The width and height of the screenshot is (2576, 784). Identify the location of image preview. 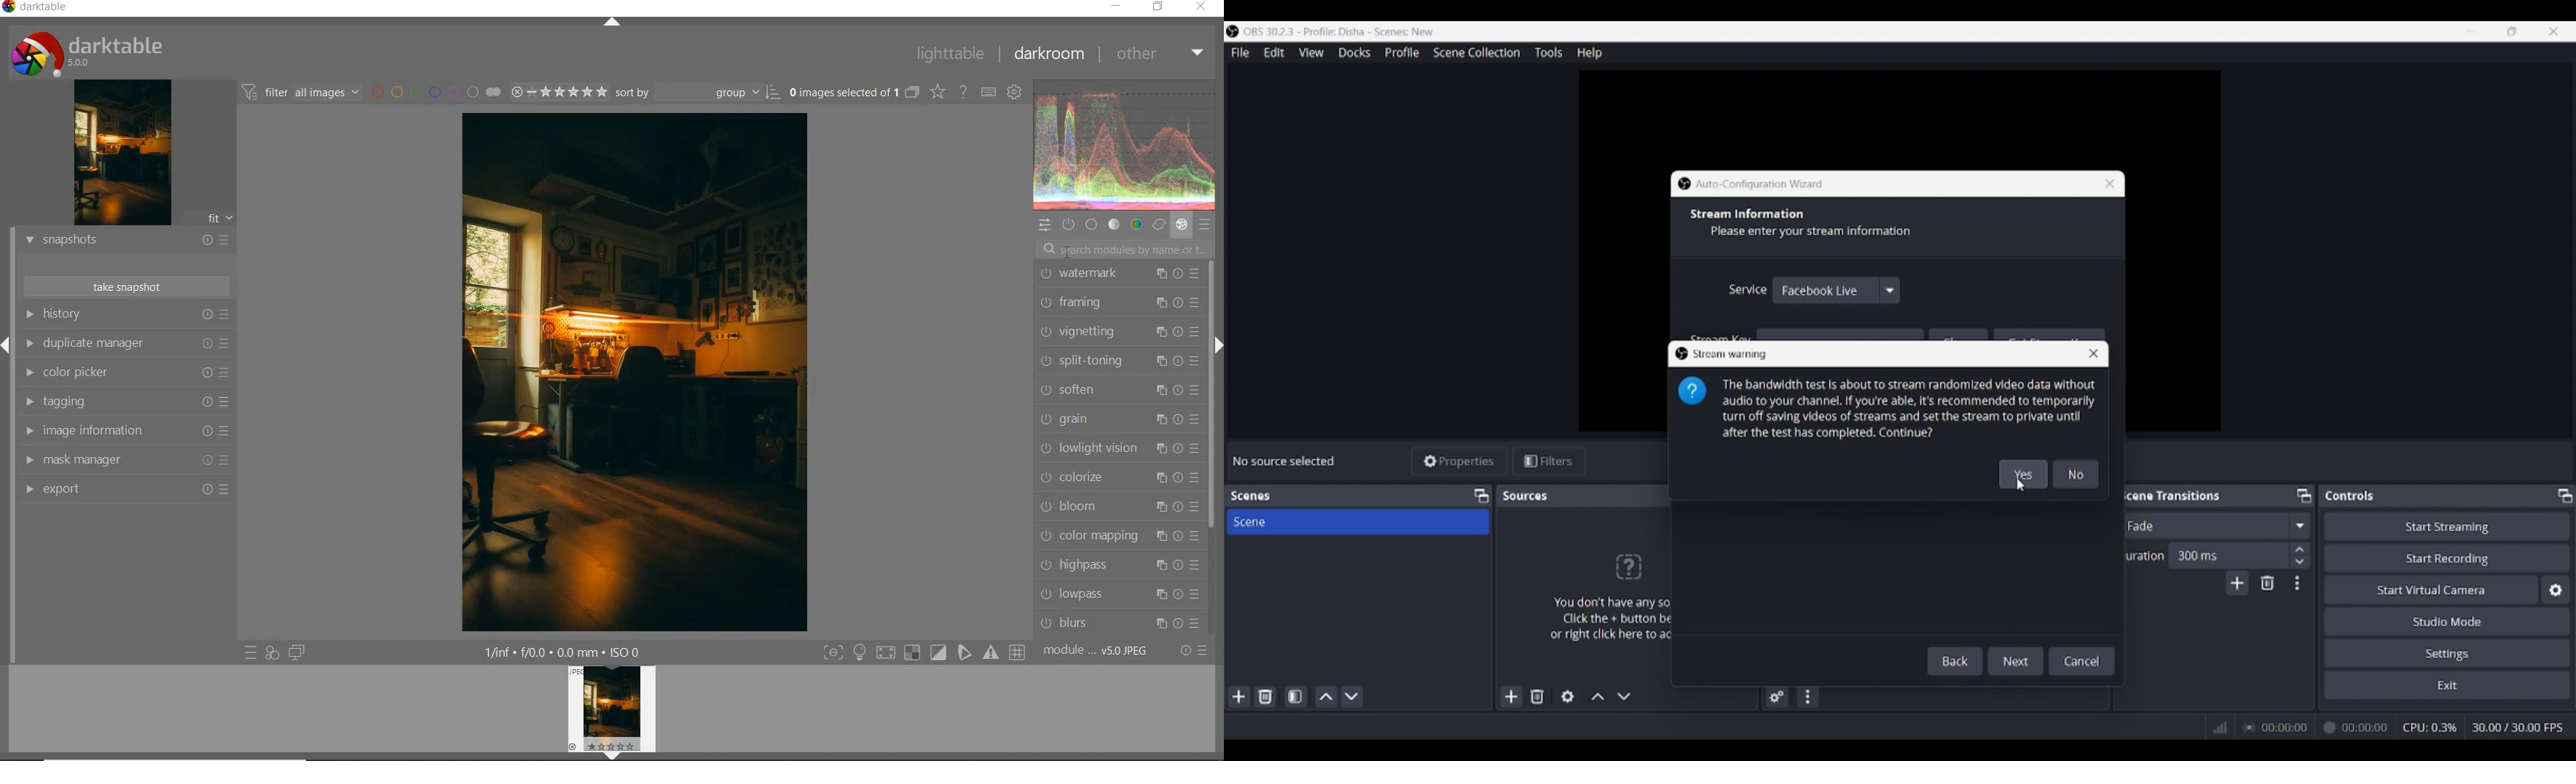
(611, 713).